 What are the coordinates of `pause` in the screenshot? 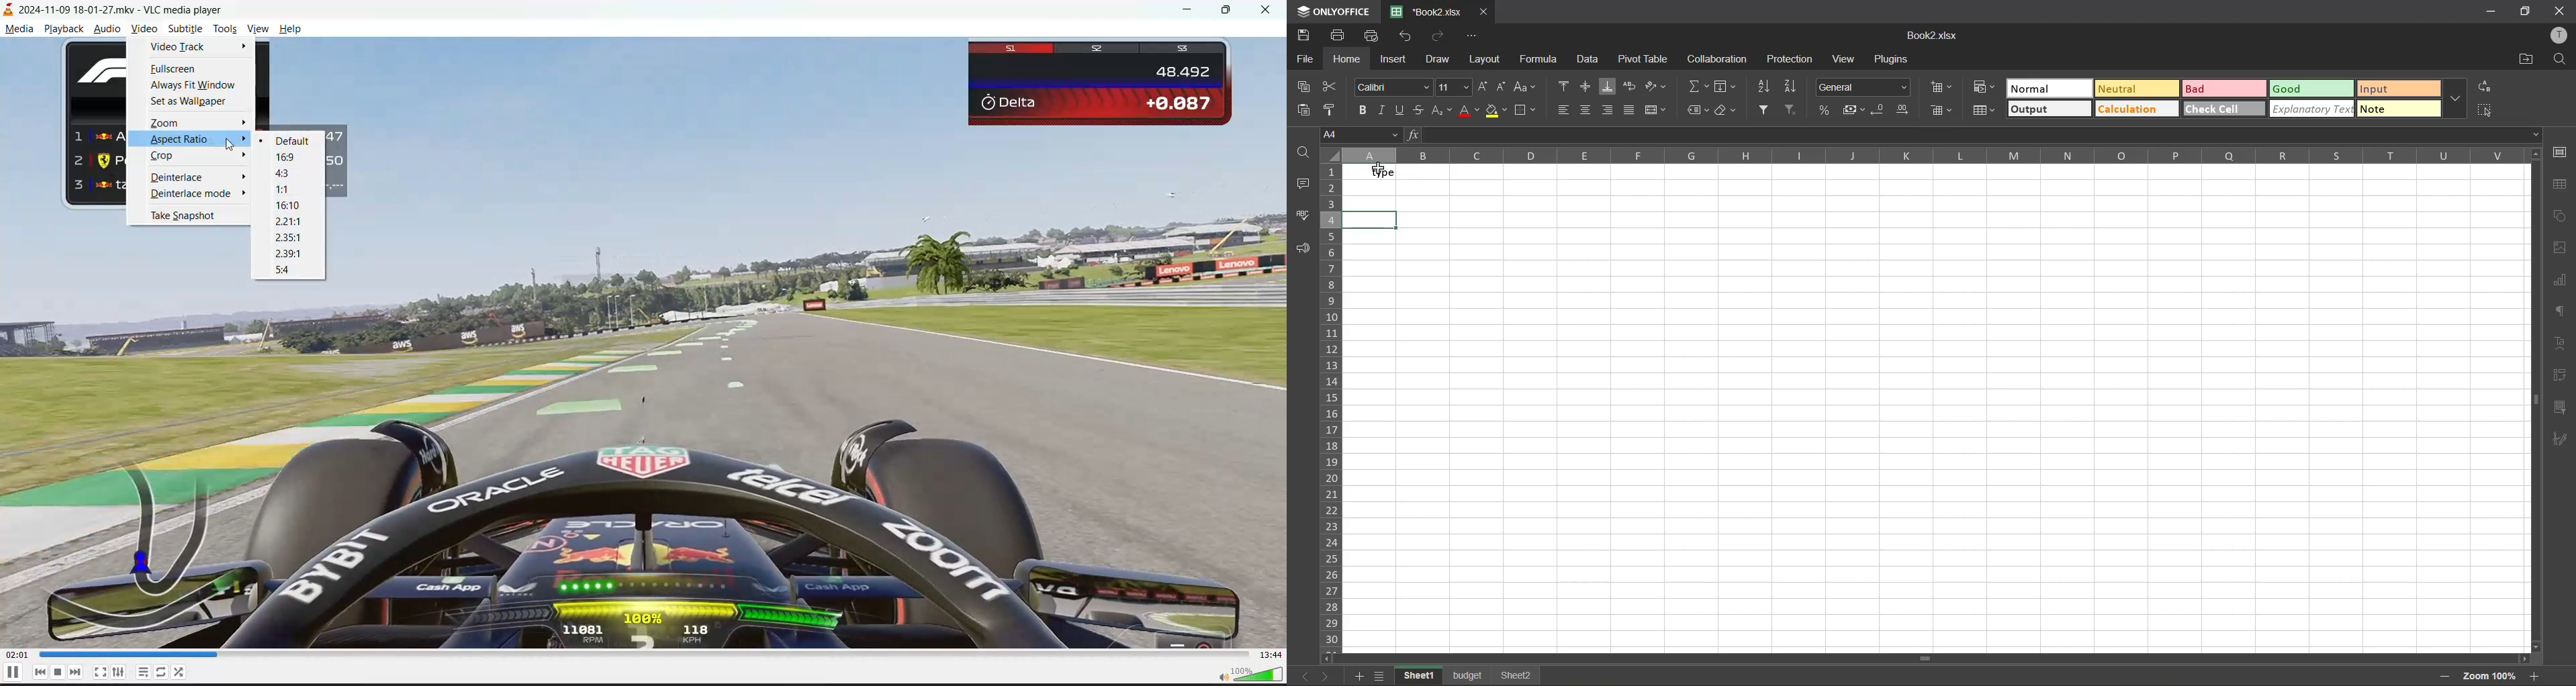 It's located at (12, 671).